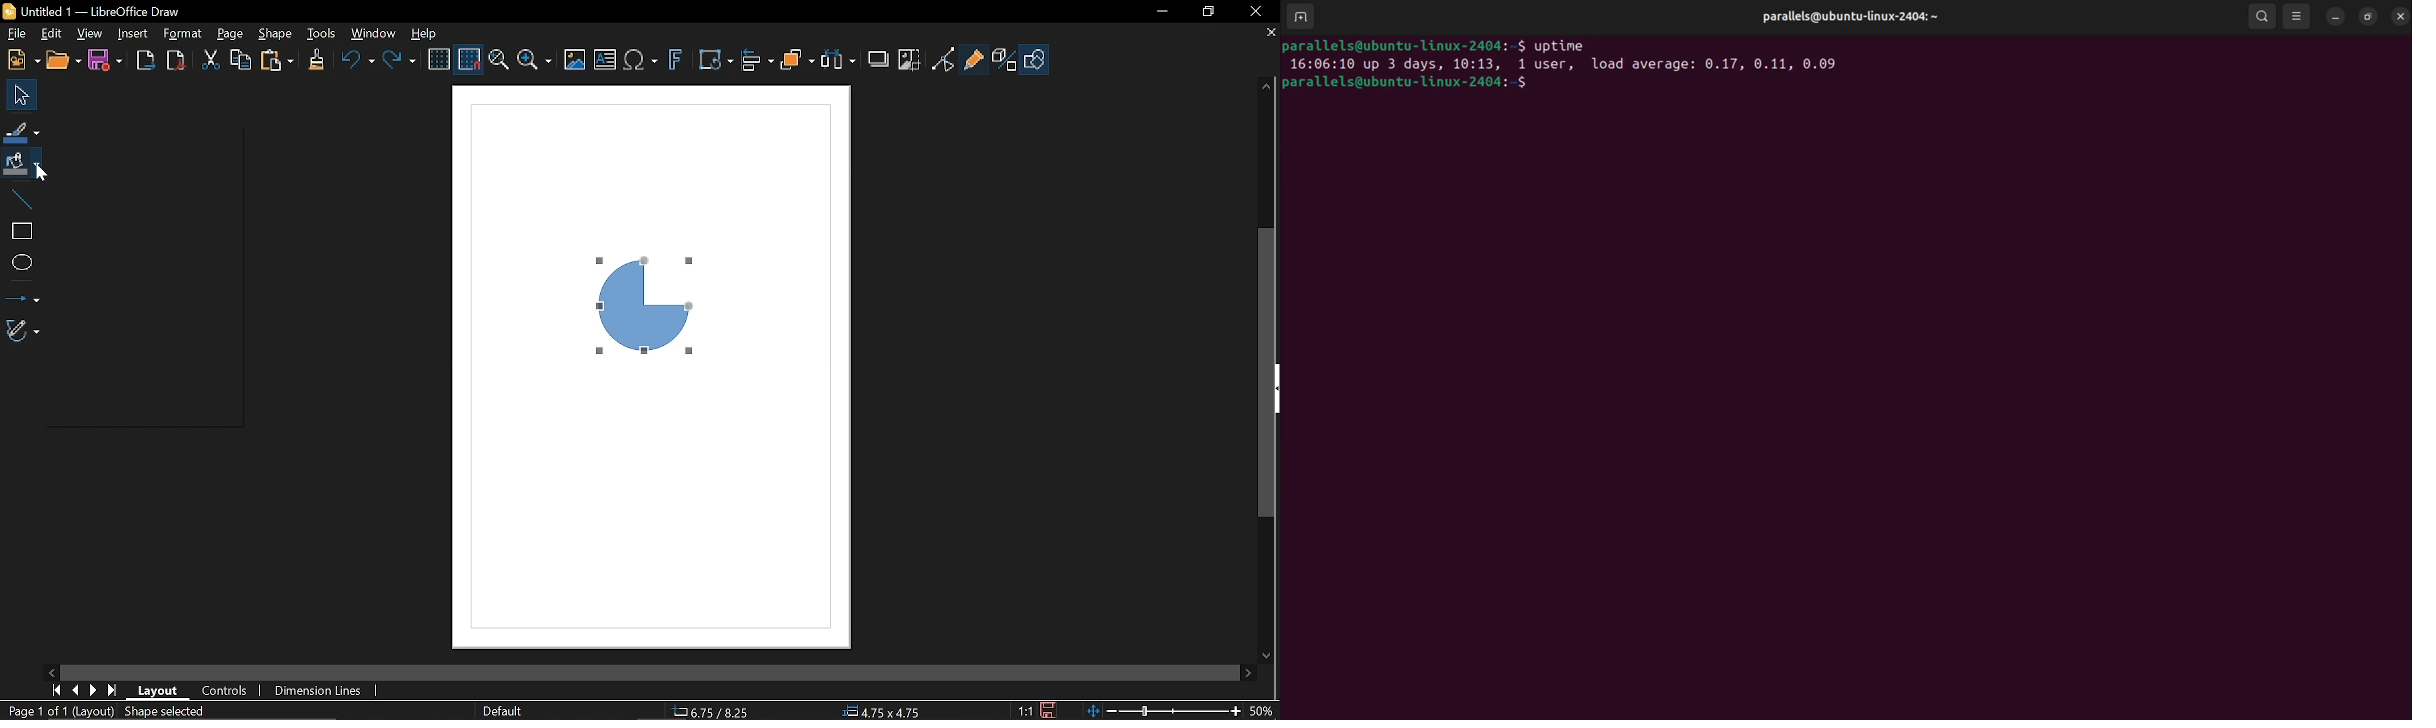 The image size is (2436, 728). I want to click on Export, so click(142, 61).